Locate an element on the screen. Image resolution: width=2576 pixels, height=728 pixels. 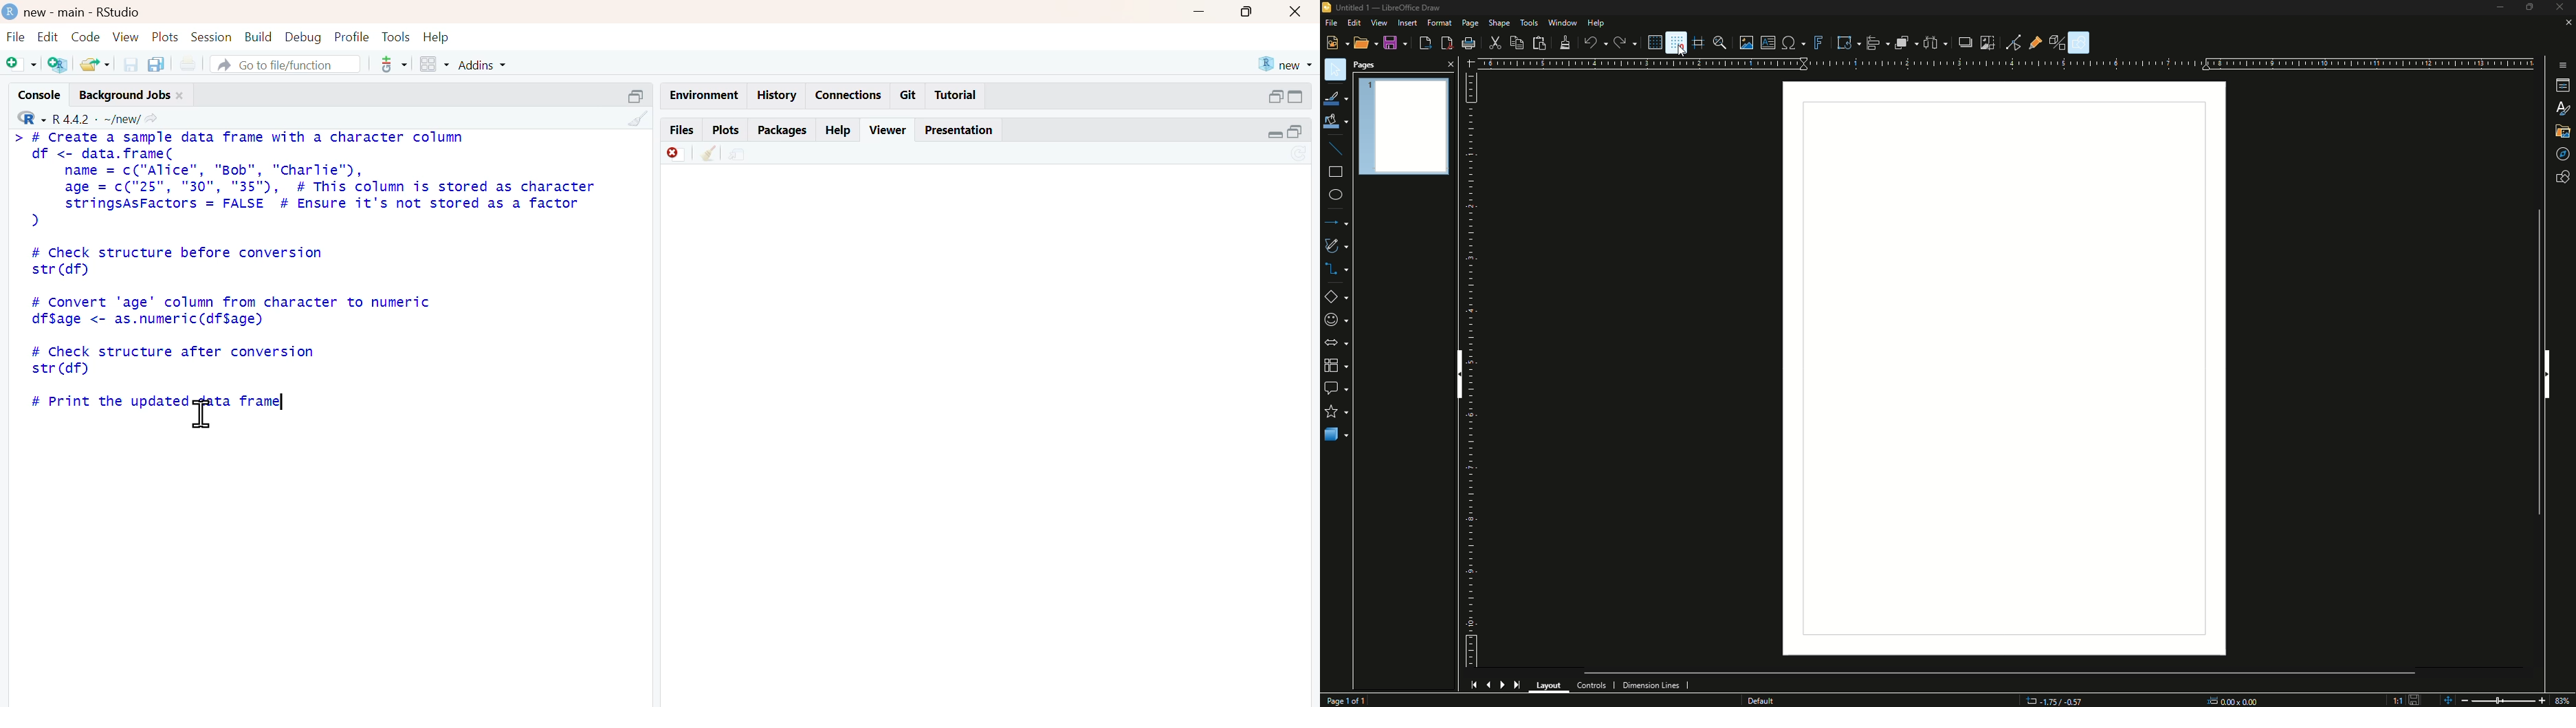
Export directly as PDF is located at coordinates (1445, 43).